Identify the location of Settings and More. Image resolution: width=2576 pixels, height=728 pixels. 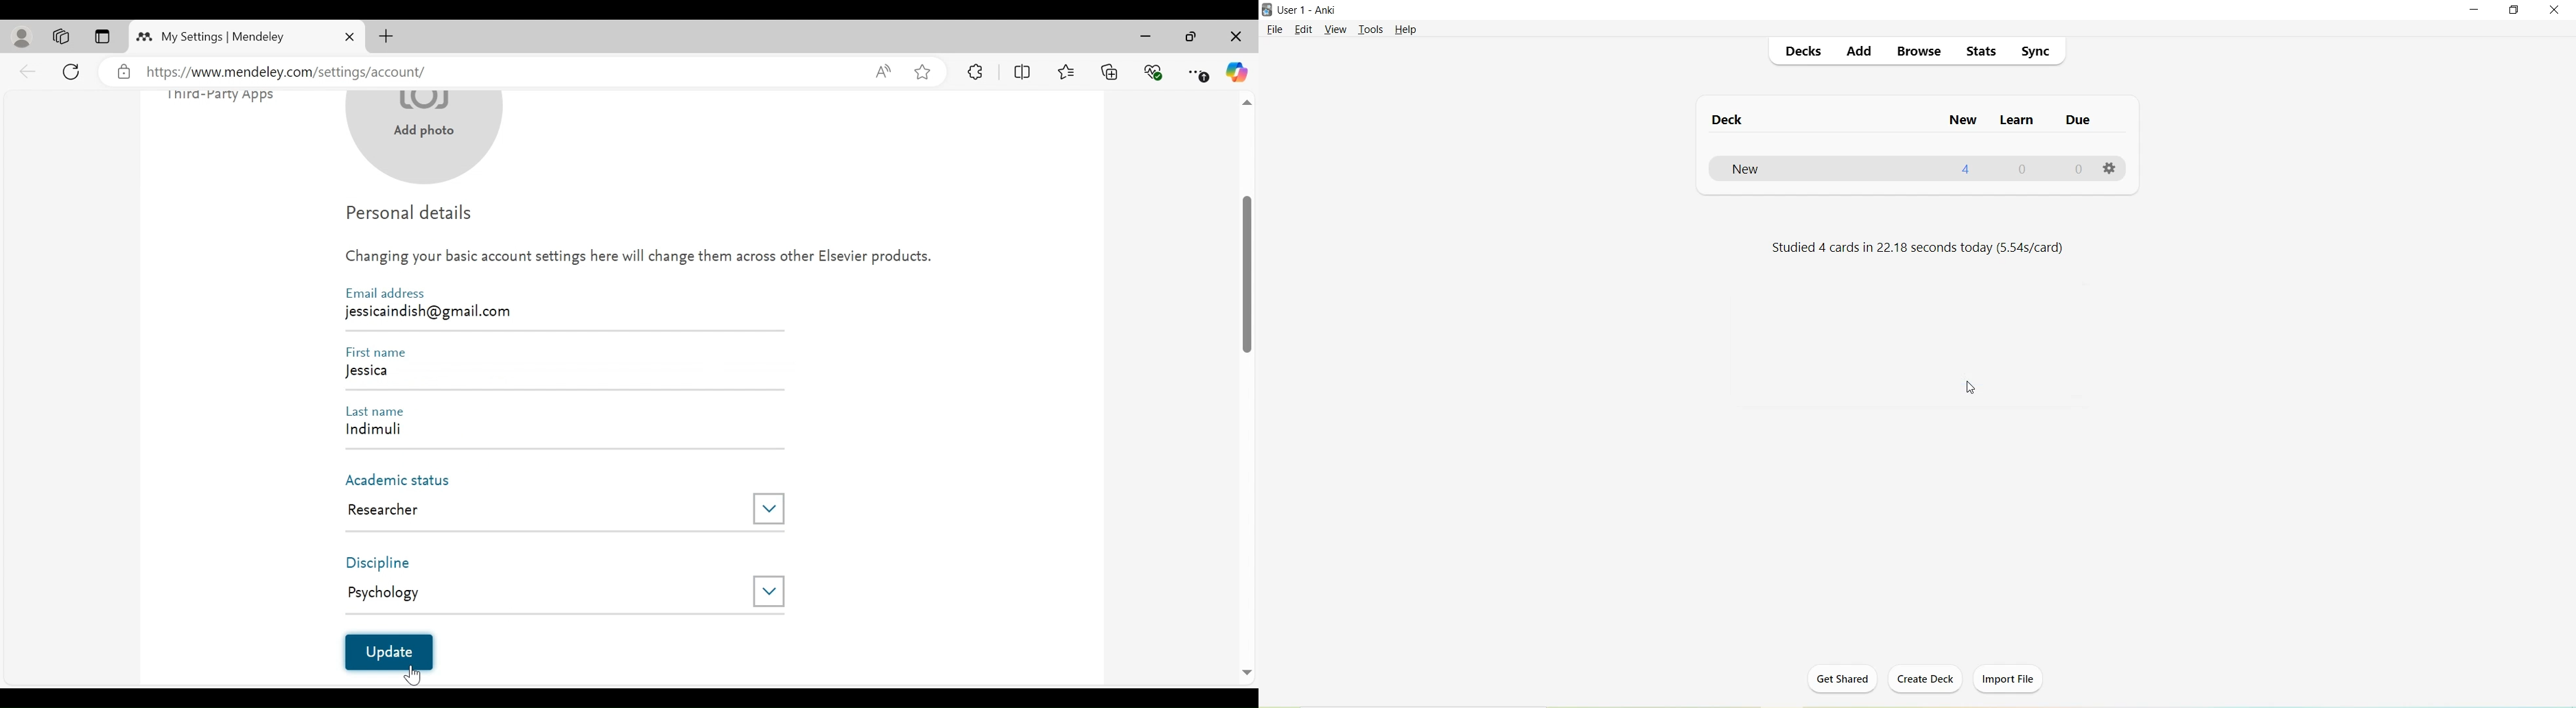
(1199, 73).